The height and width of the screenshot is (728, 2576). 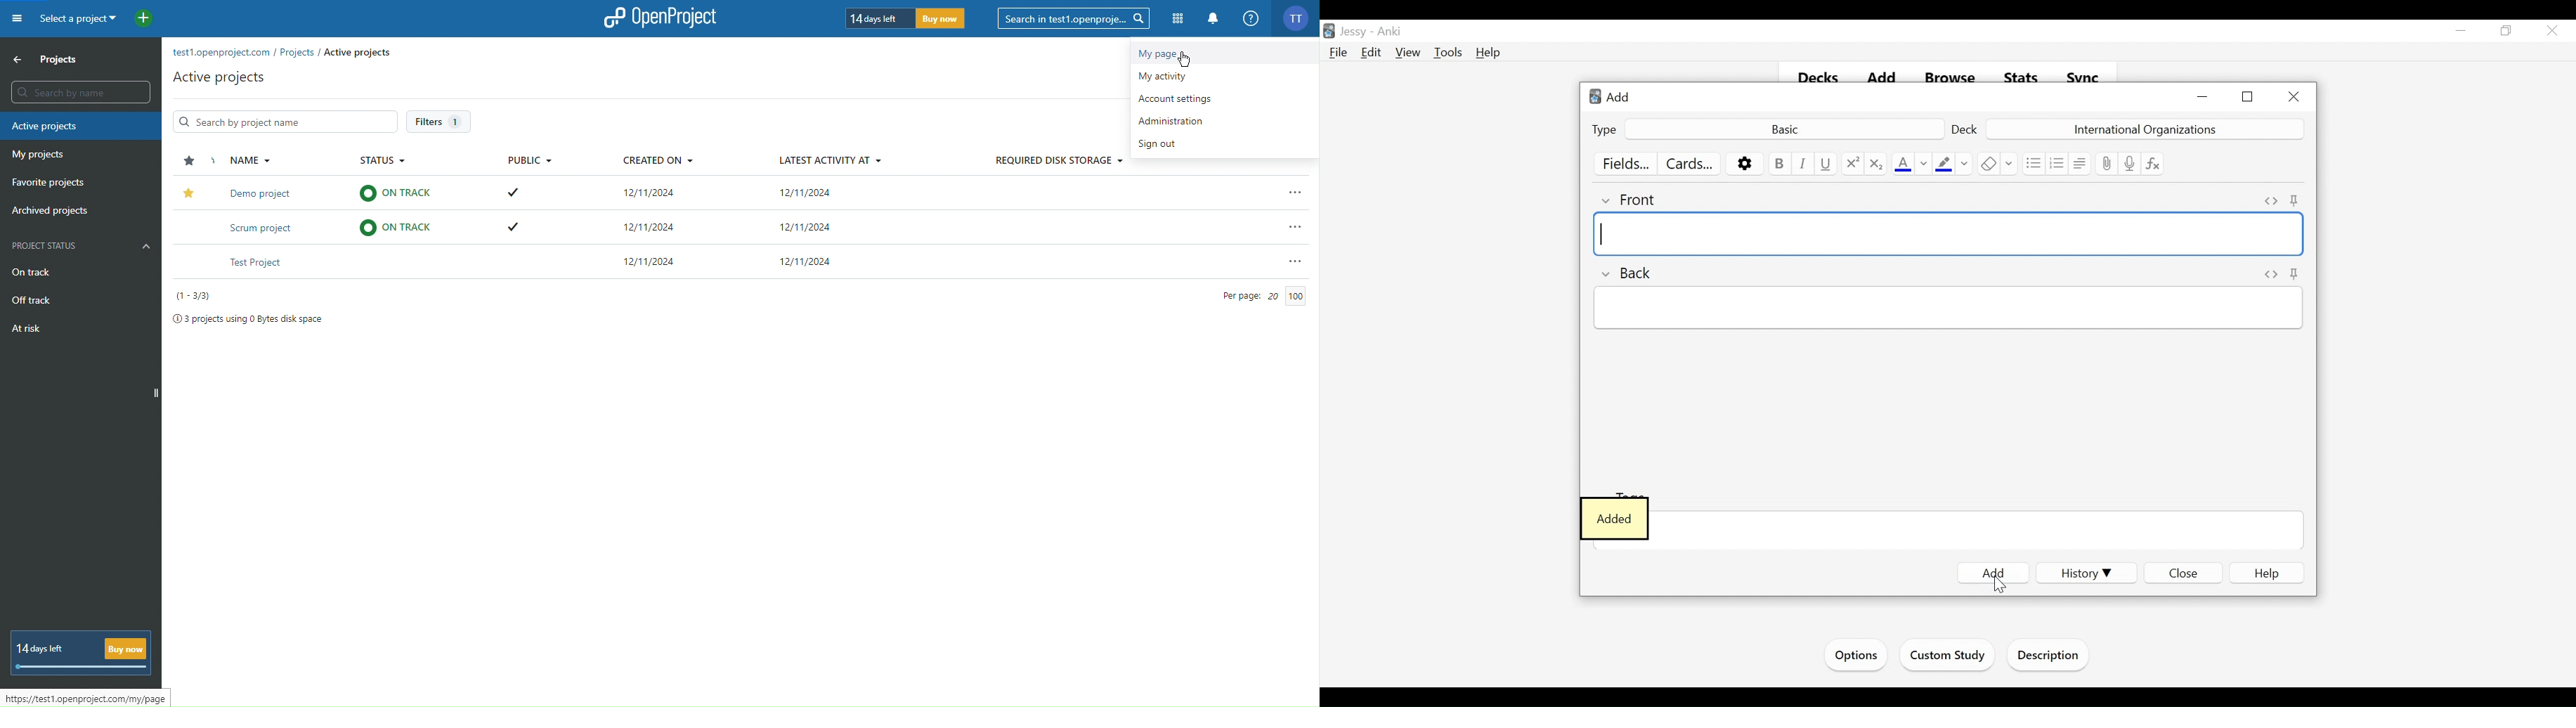 What do you see at coordinates (1631, 199) in the screenshot?
I see `Front` at bounding box center [1631, 199].